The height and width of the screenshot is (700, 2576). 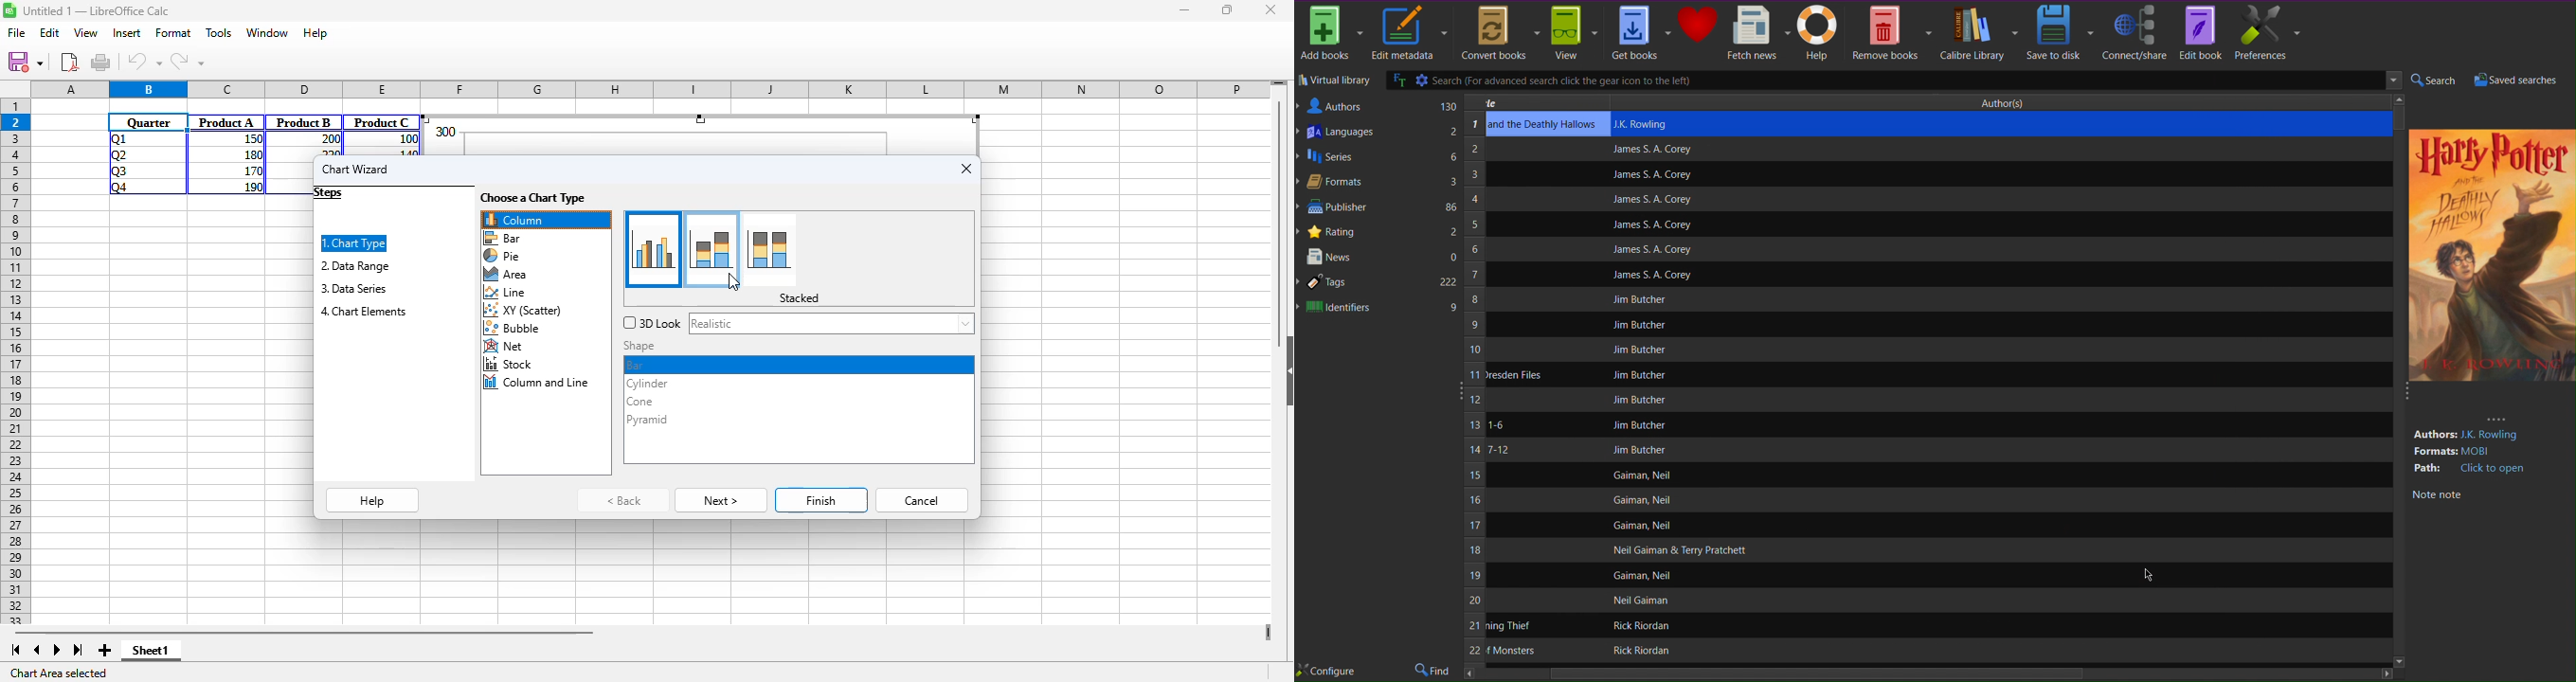 What do you see at coordinates (118, 188) in the screenshot?
I see `Q4` at bounding box center [118, 188].